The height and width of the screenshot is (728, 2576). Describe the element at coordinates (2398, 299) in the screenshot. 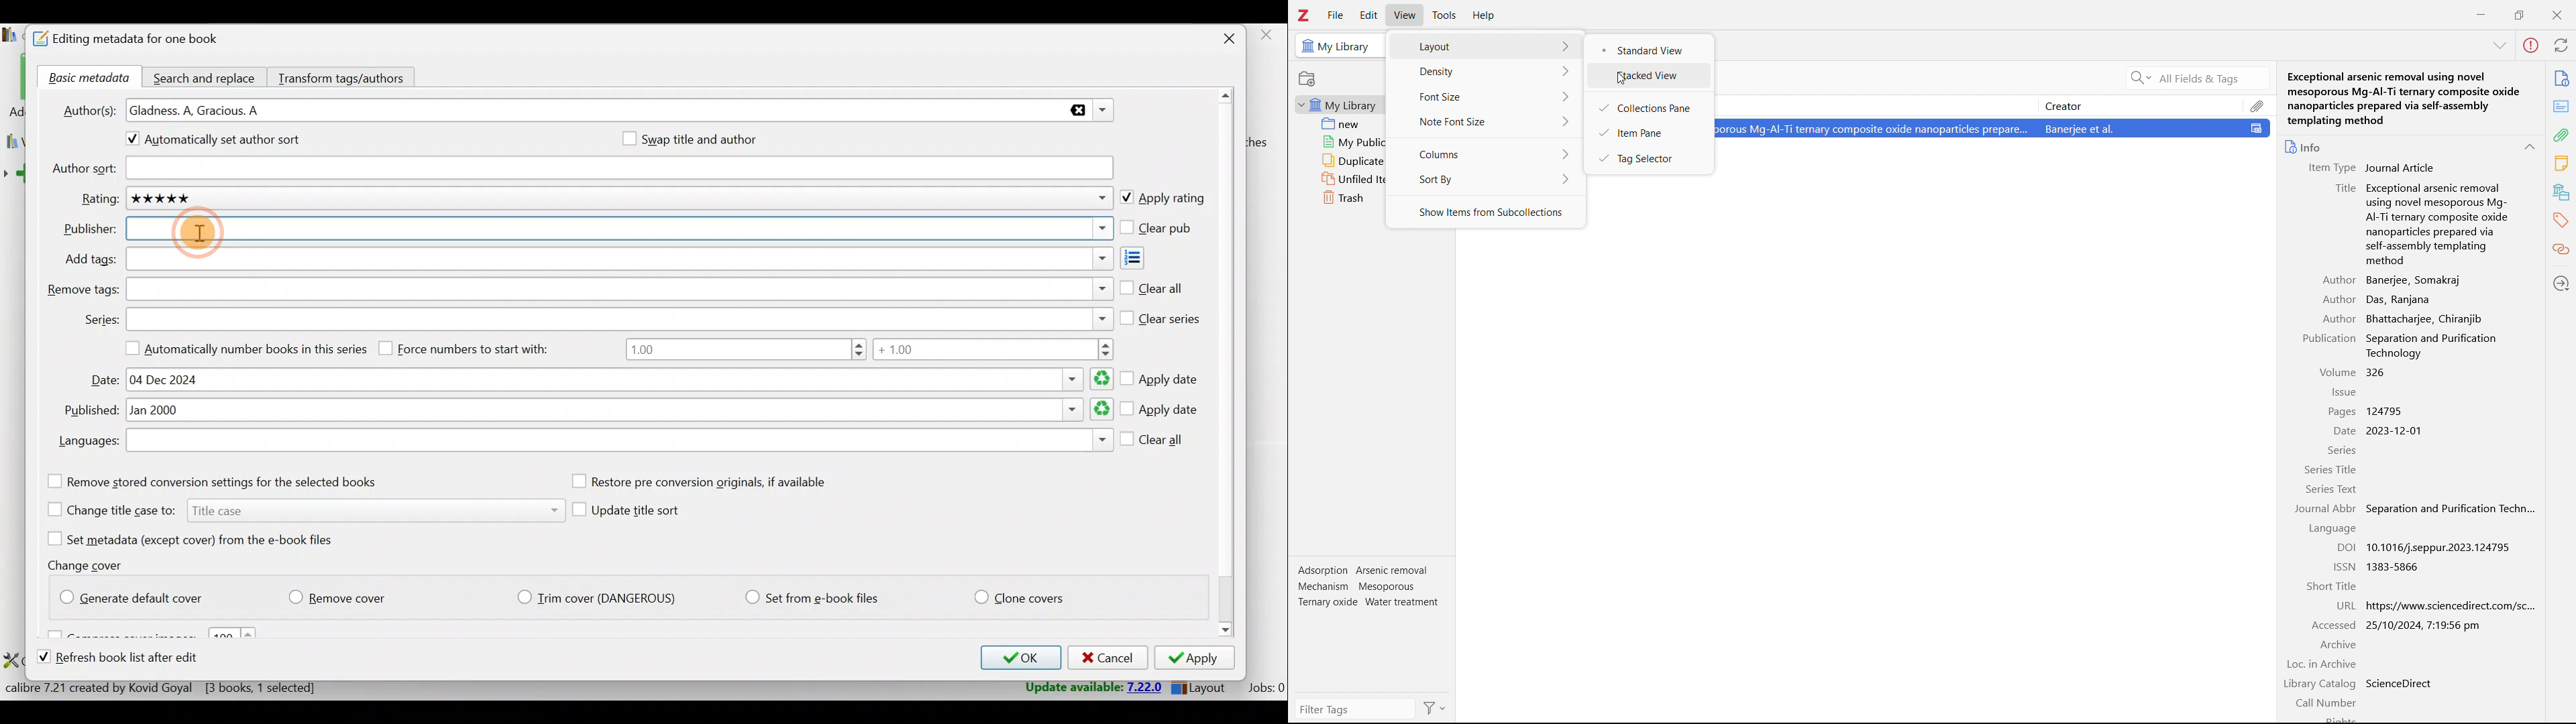

I see `Das, Ranjana` at that location.